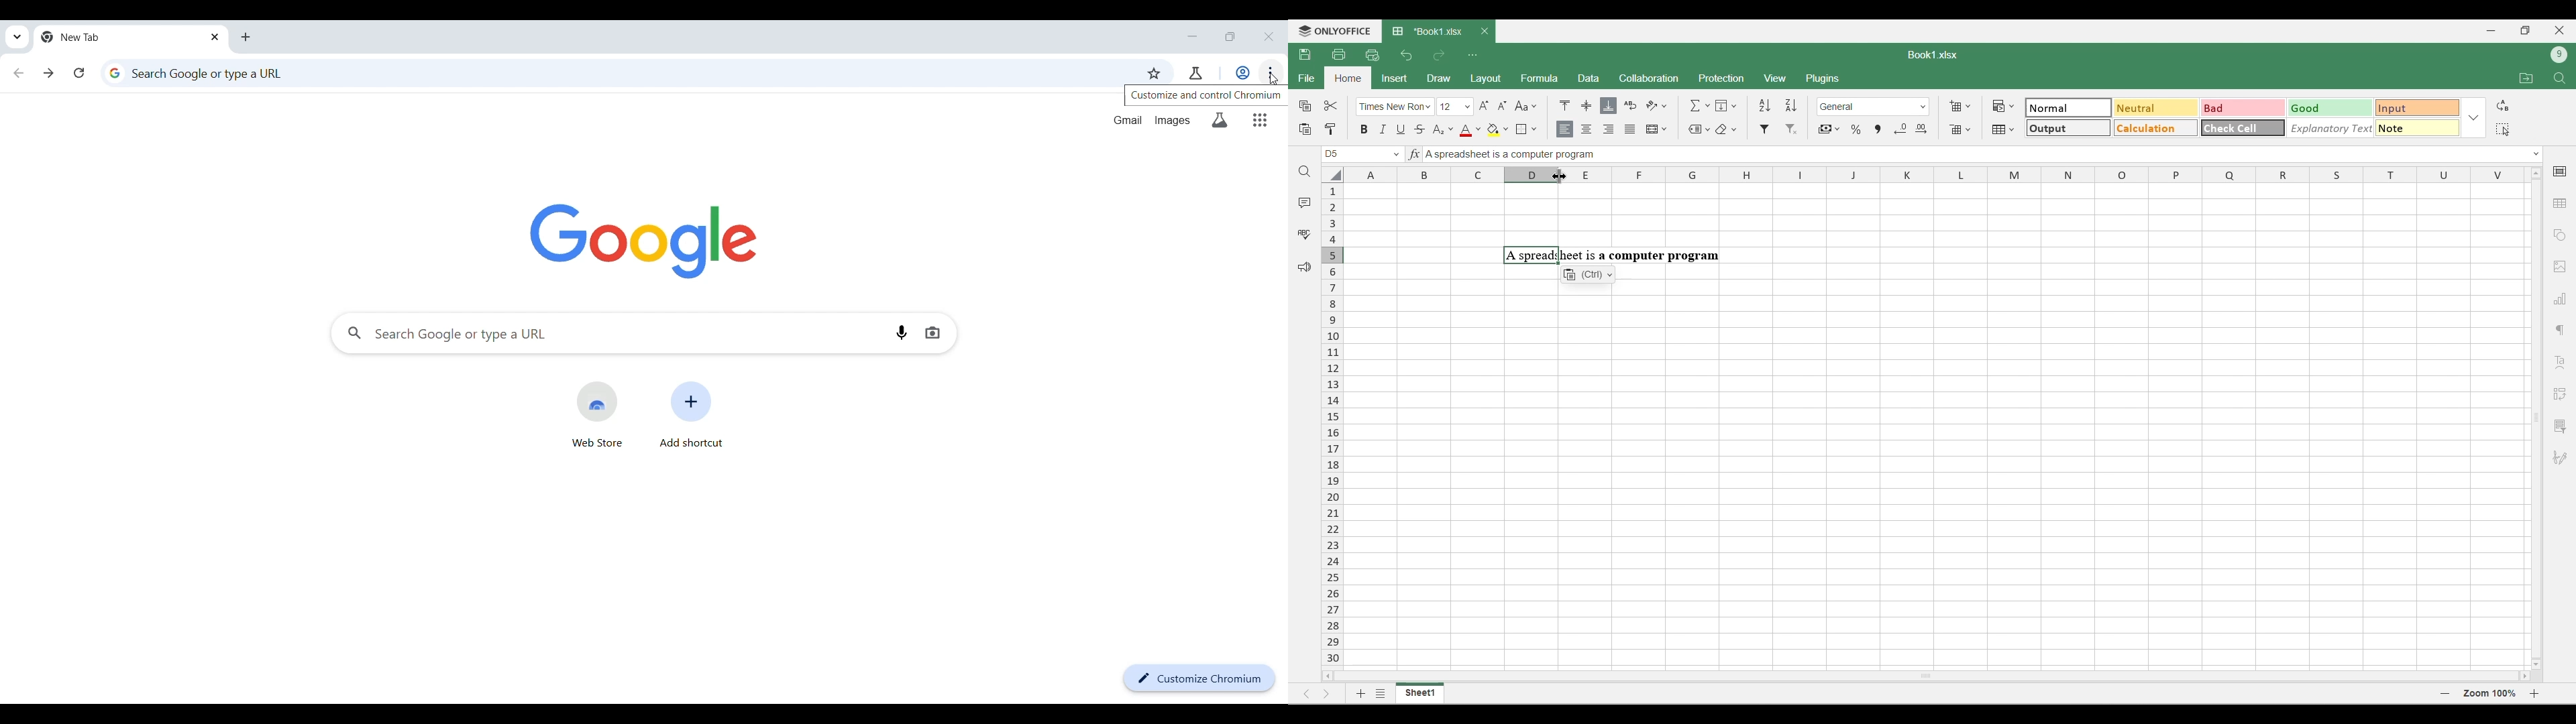 This screenshot has height=728, width=2576. Describe the element at coordinates (1438, 55) in the screenshot. I see `Redo` at that location.